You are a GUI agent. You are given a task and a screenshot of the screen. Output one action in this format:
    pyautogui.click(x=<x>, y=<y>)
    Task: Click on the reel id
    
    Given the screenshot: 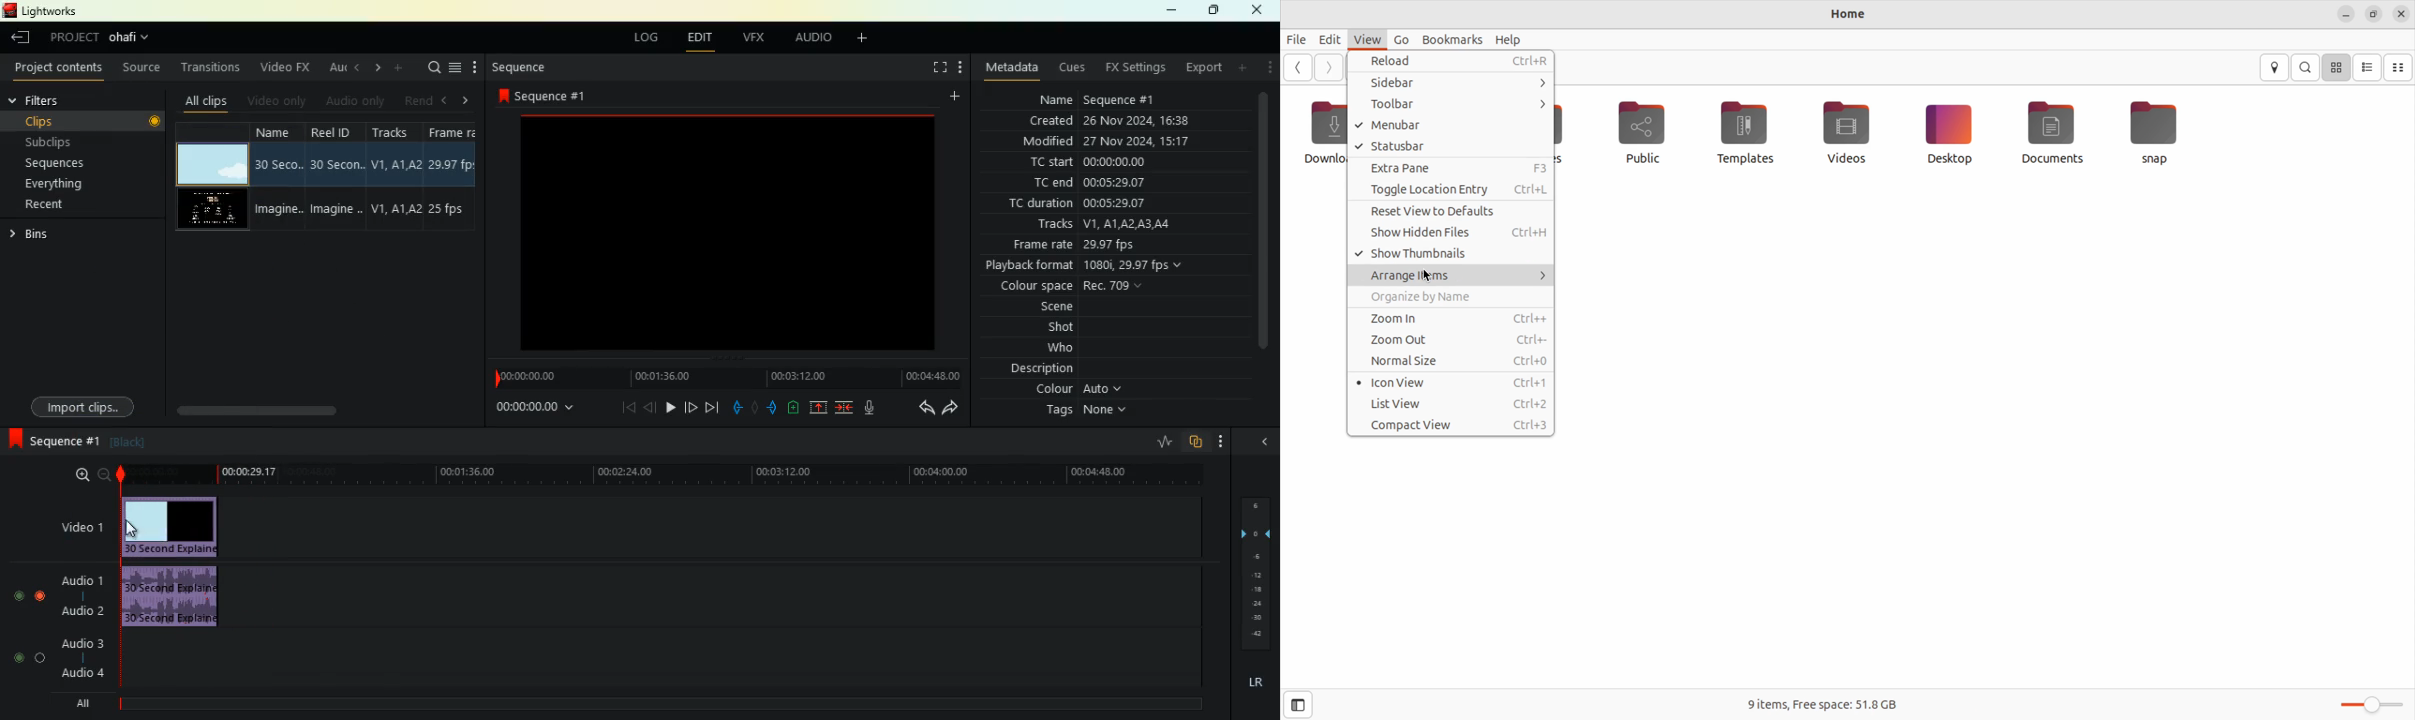 What is the action you would take?
    pyautogui.click(x=339, y=178)
    